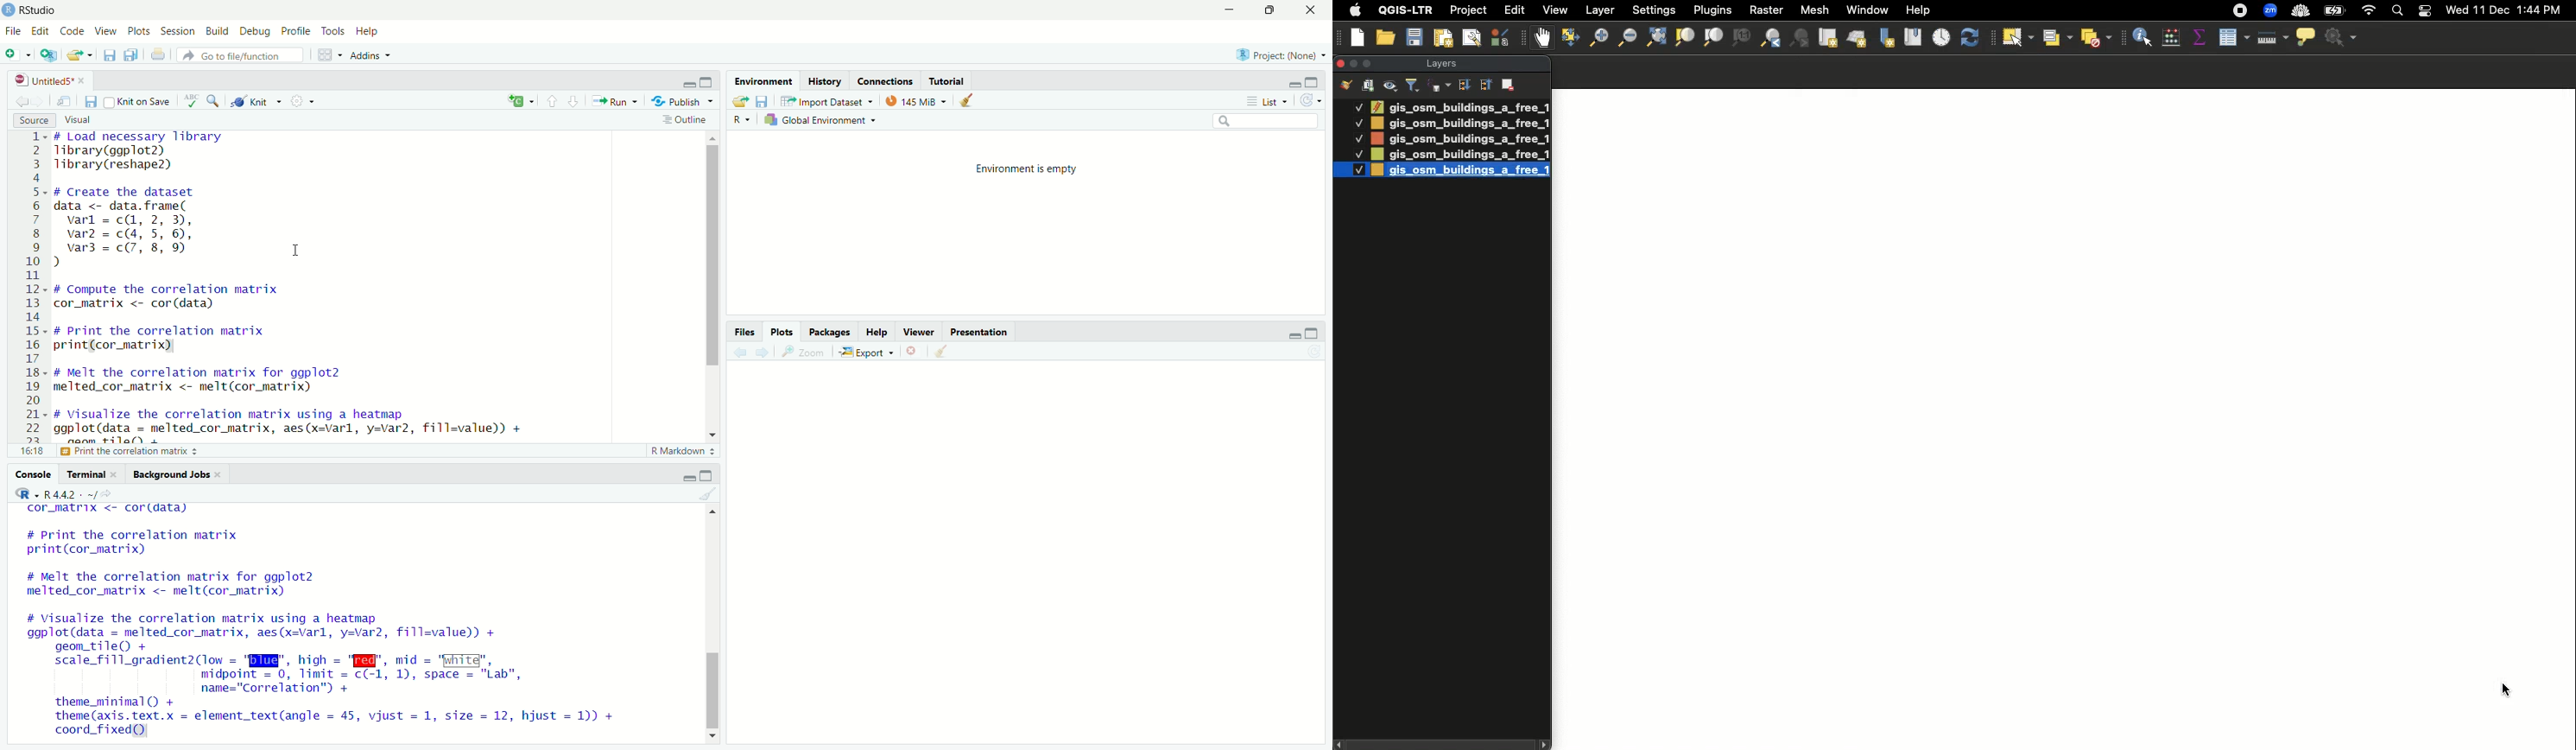 Image resolution: width=2576 pixels, height=756 pixels. I want to click on publish, so click(682, 101).